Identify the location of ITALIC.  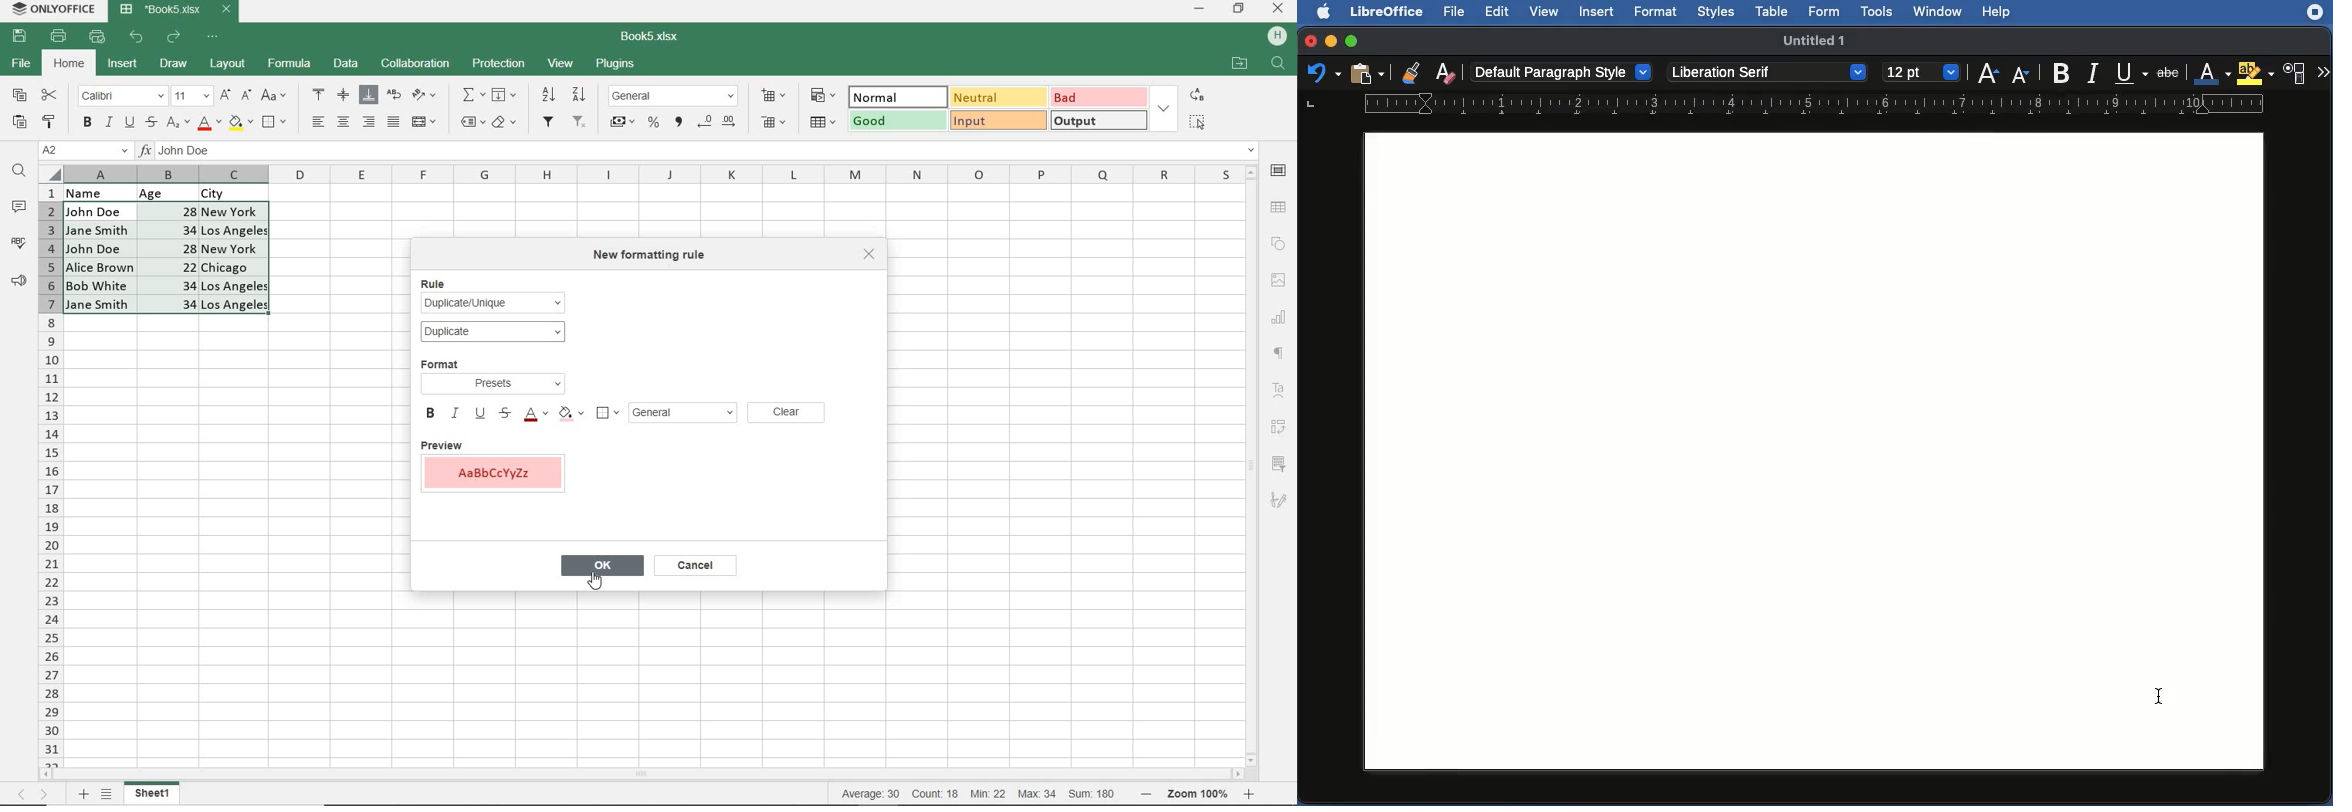
(455, 414).